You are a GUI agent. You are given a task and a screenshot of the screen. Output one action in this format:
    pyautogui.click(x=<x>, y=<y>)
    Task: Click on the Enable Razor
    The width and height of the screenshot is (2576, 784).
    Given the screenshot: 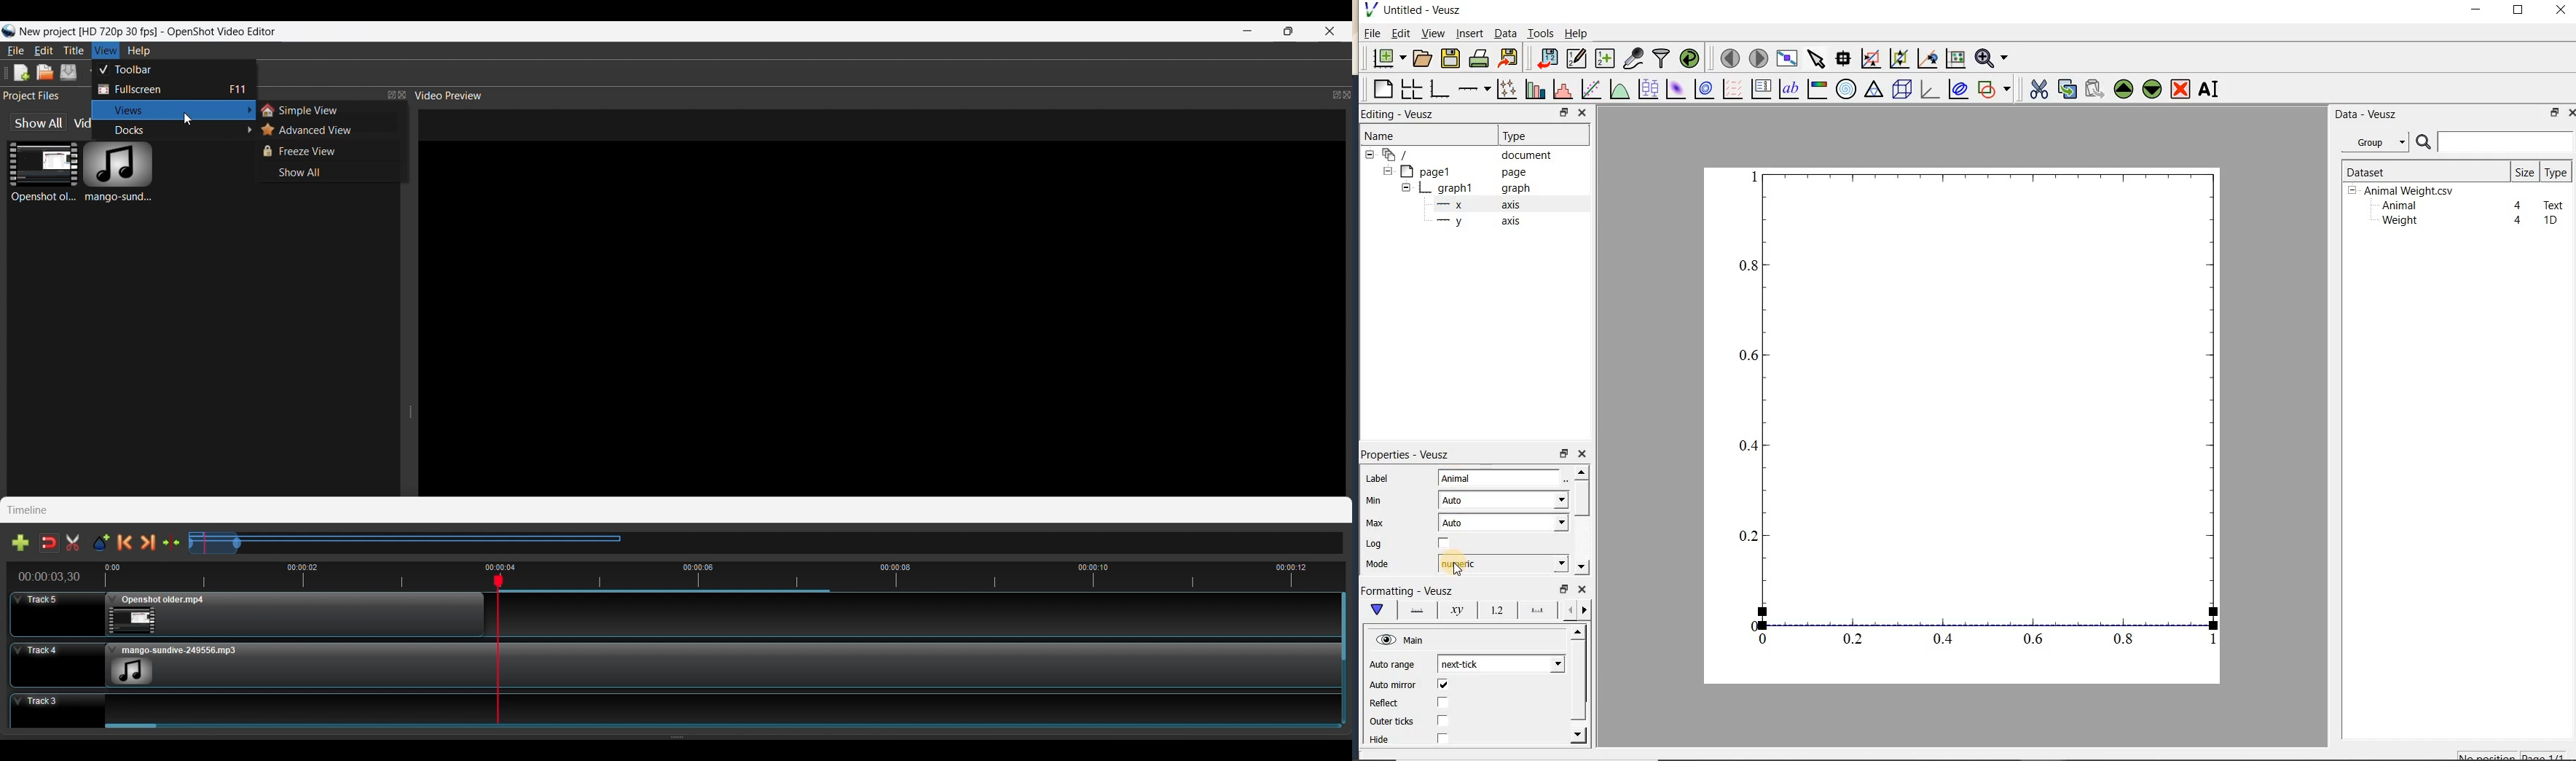 What is the action you would take?
    pyautogui.click(x=74, y=542)
    